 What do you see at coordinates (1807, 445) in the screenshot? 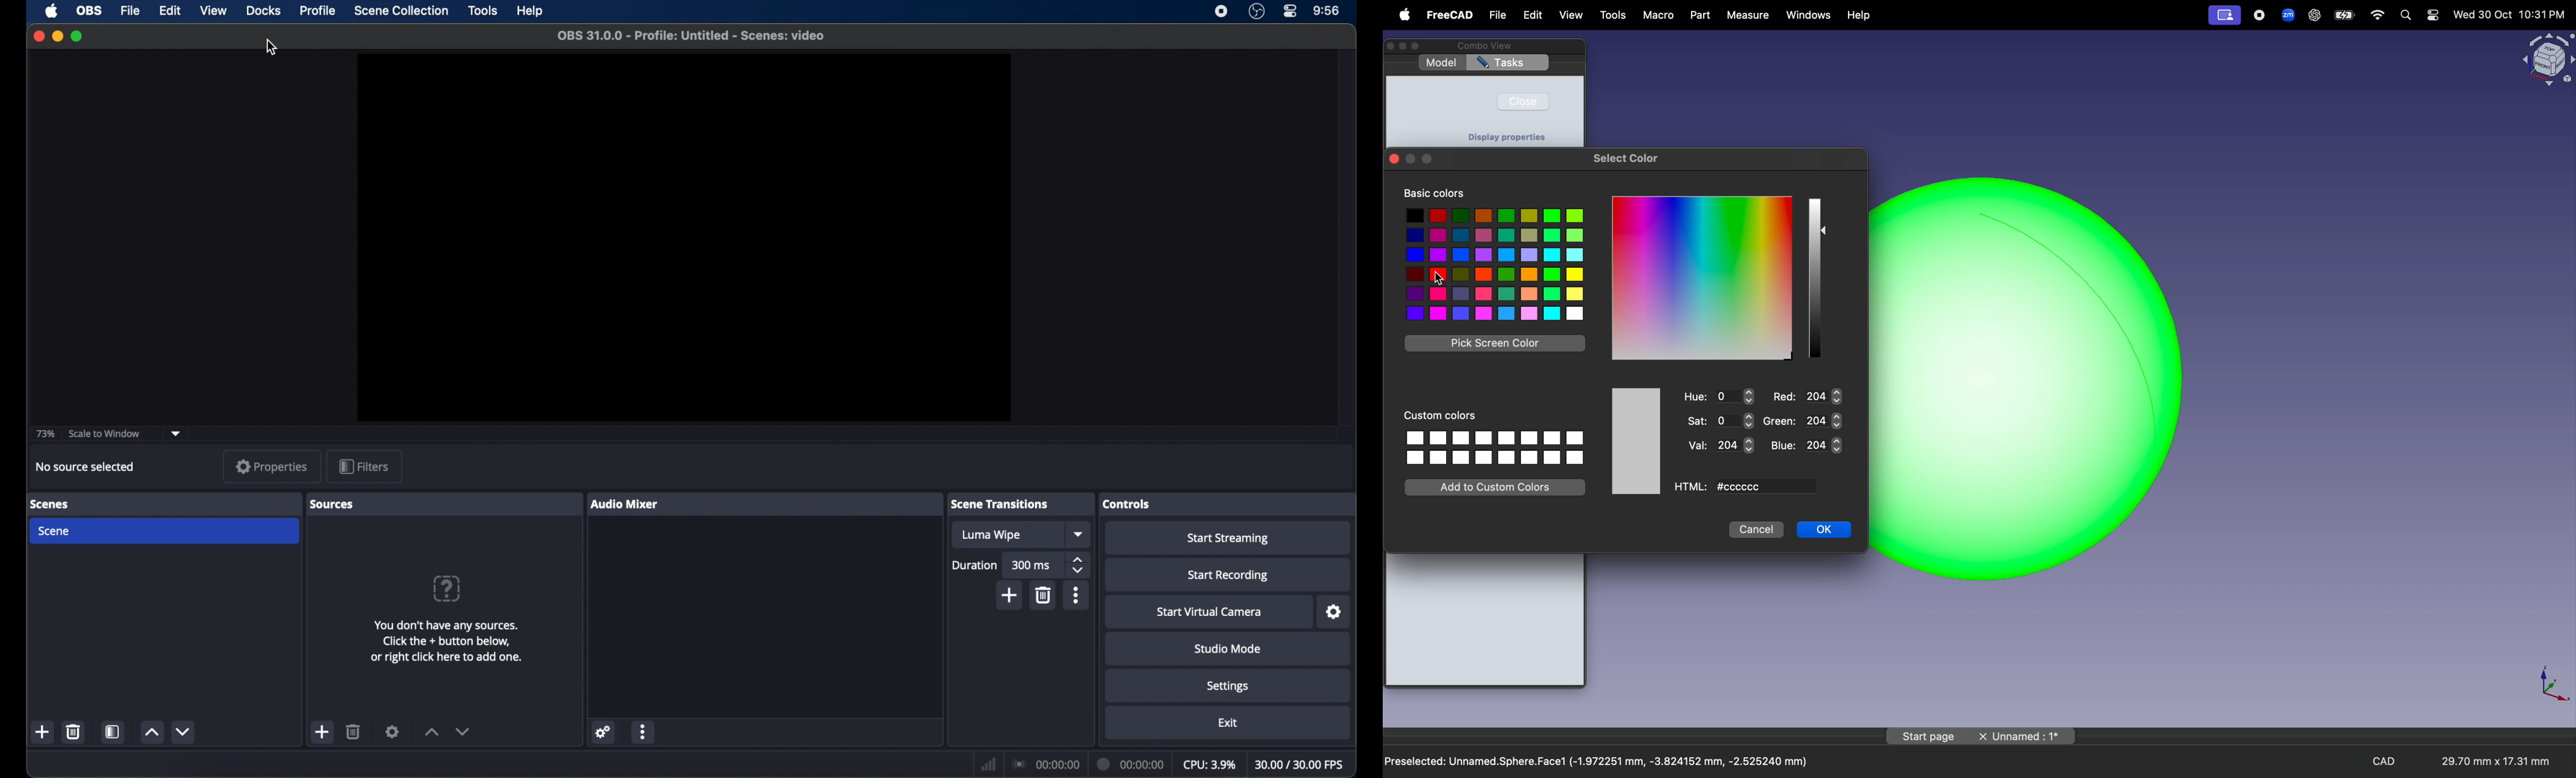
I see `blue` at bounding box center [1807, 445].